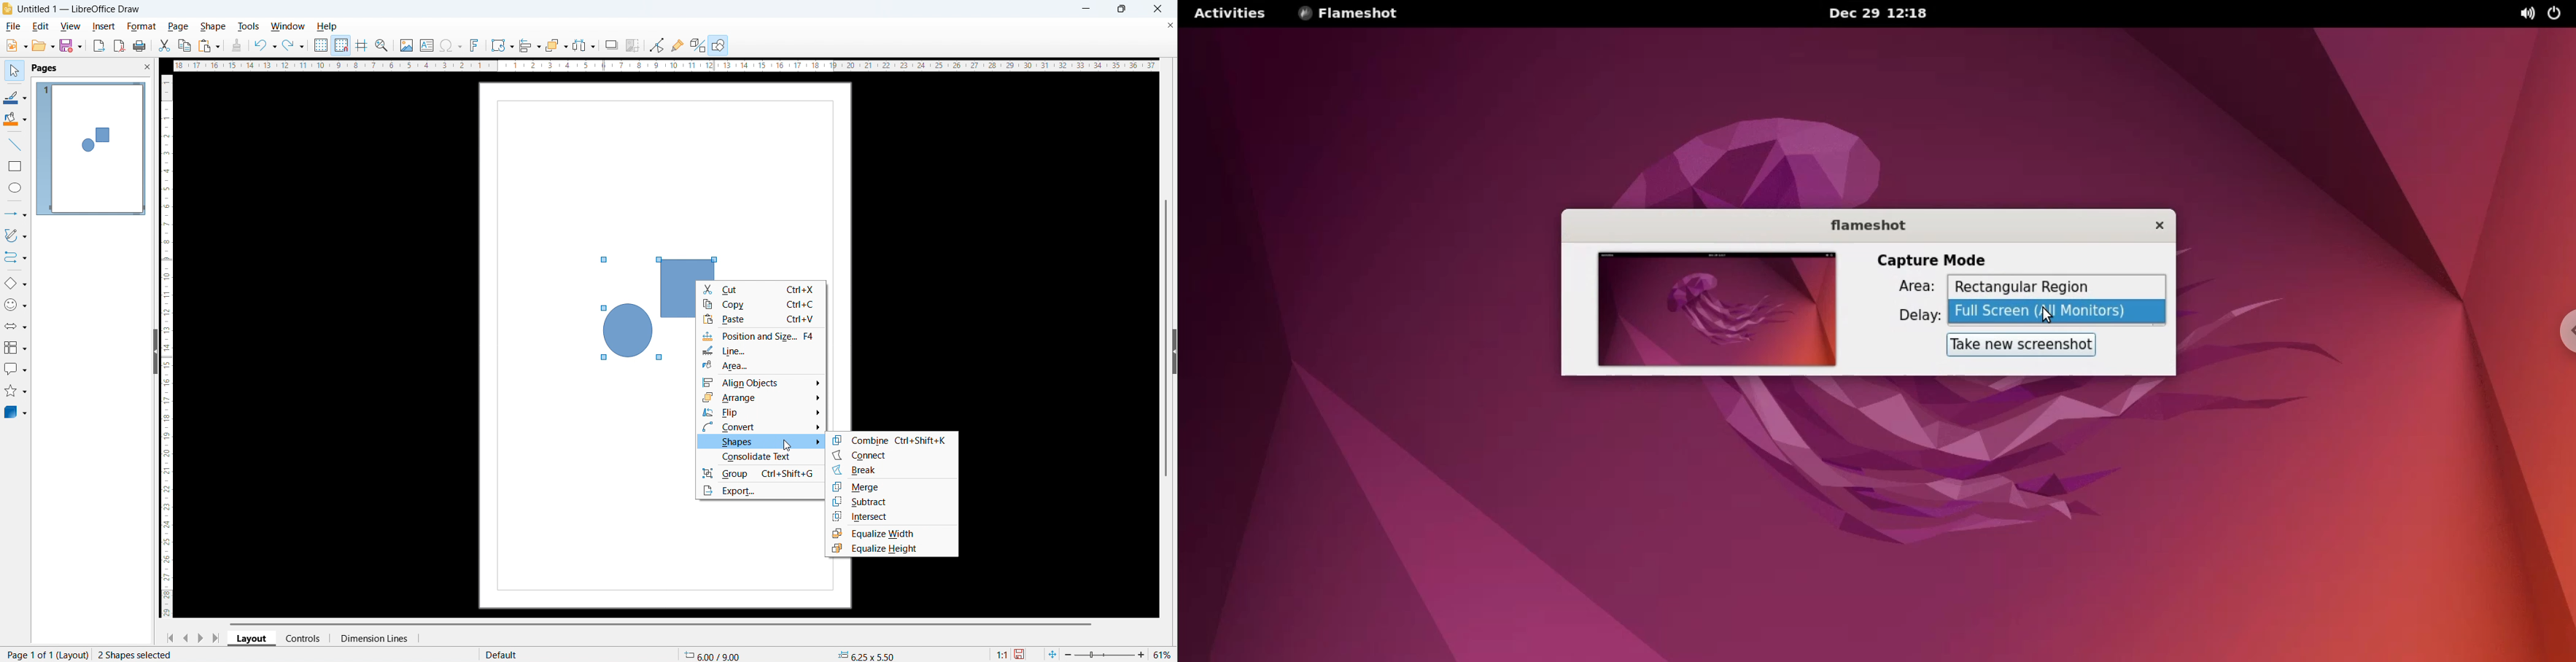  What do you see at coordinates (762, 413) in the screenshot?
I see `flip` at bounding box center [762, 413].